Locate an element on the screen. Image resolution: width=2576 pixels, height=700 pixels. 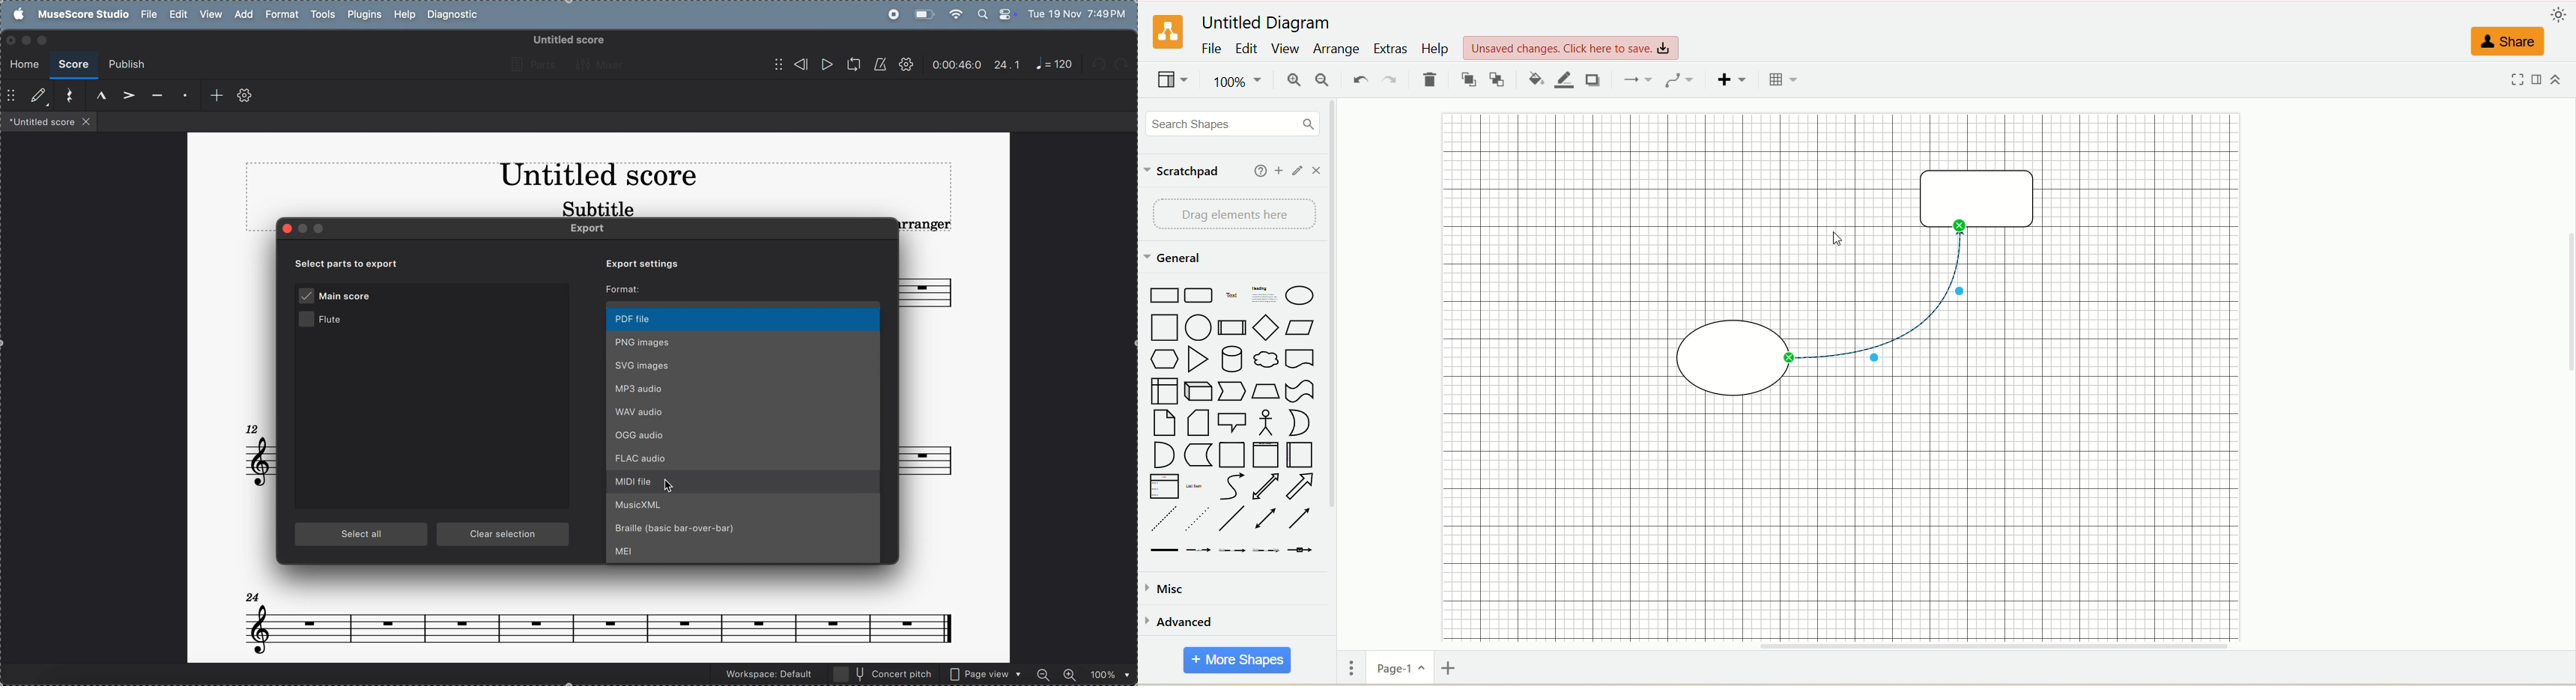
advanced is located at coordinates (1181, 621).